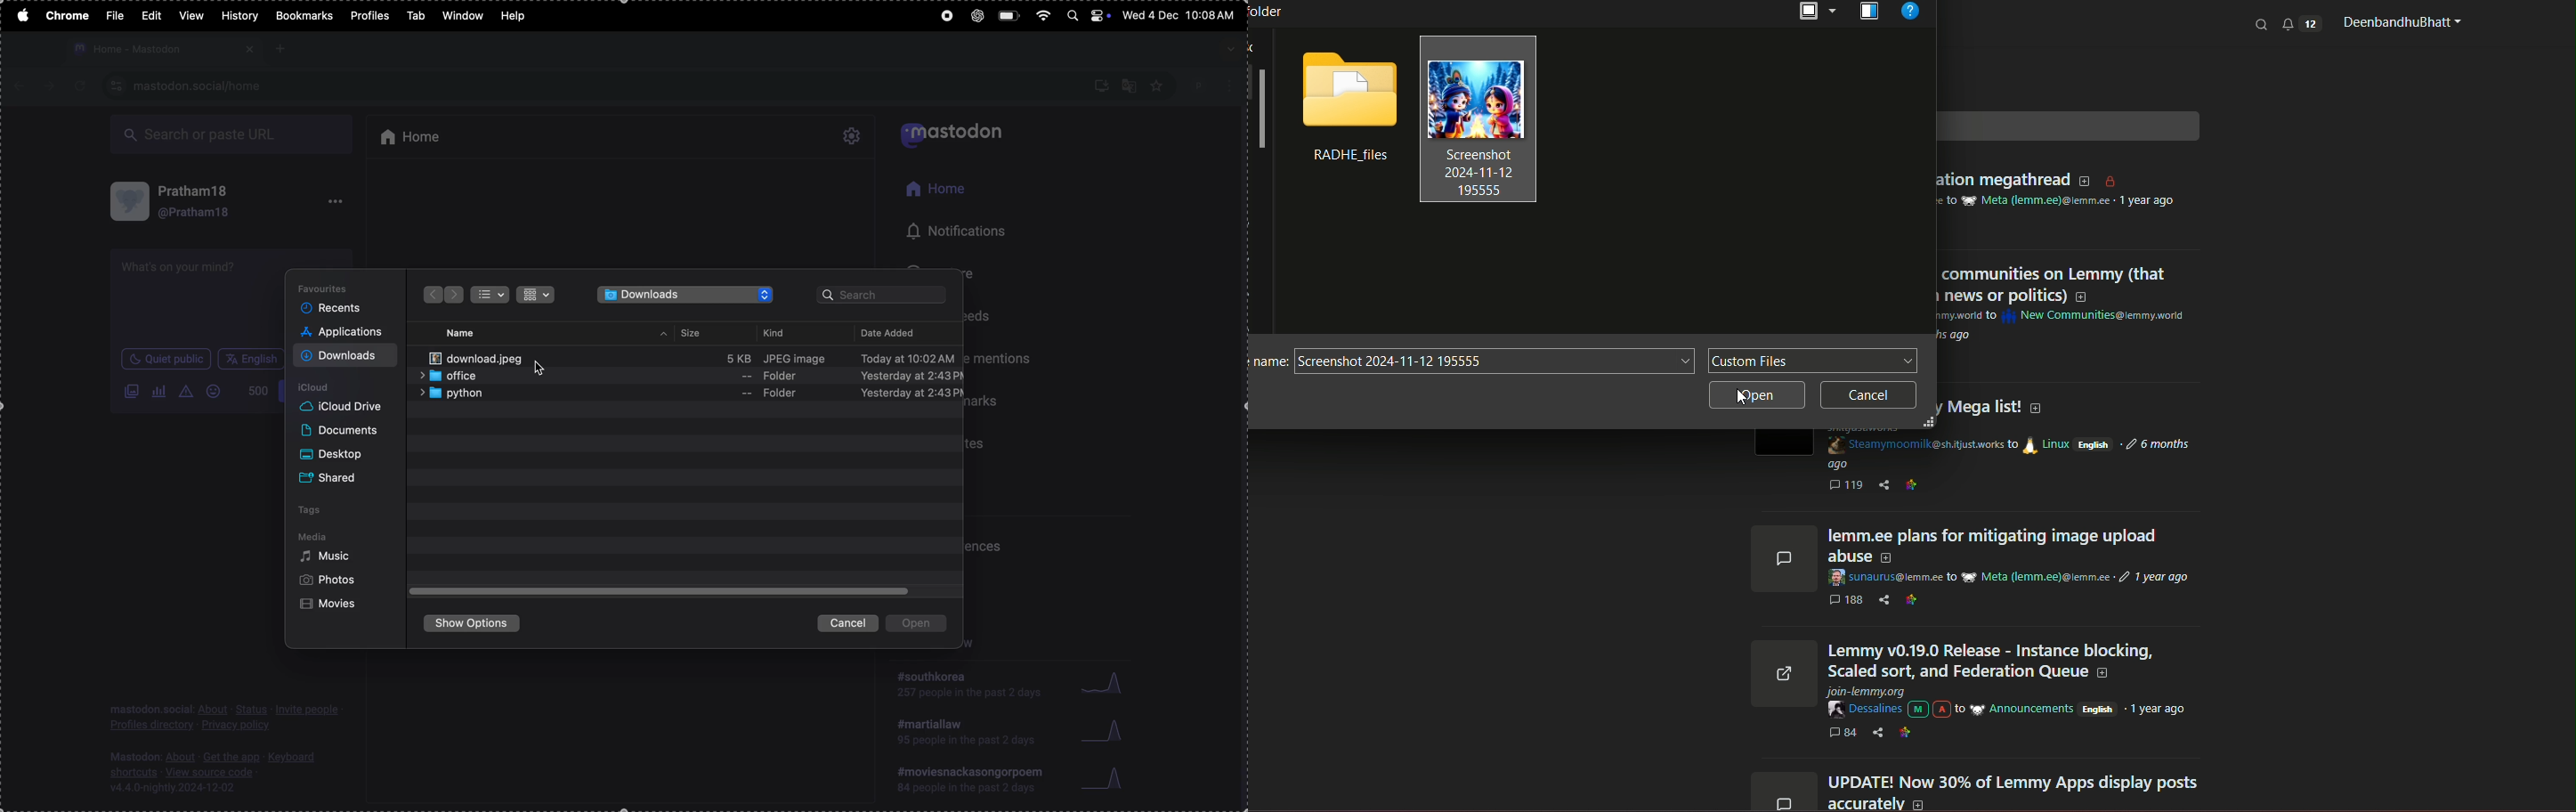 The image size is (2576, 812). I want to click on Edit, so click(154, 14).